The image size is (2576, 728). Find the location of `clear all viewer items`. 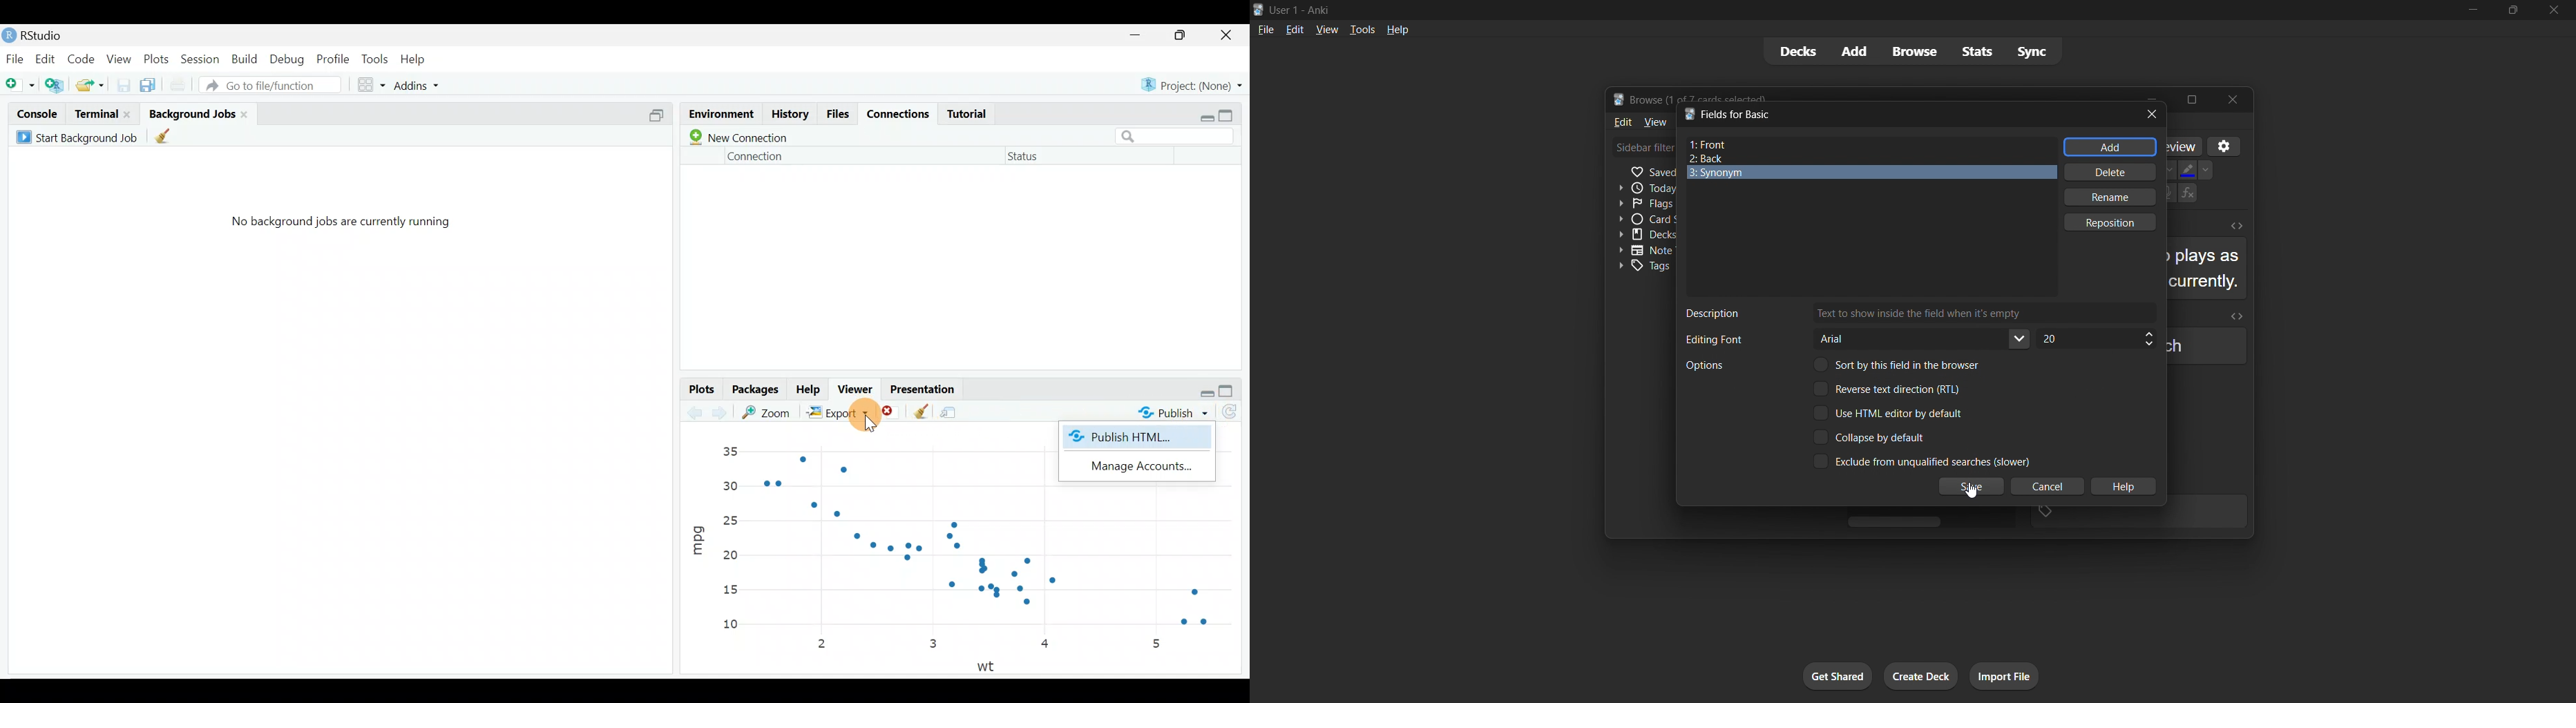

clear all viewer items is located at coordinates (921, 409).